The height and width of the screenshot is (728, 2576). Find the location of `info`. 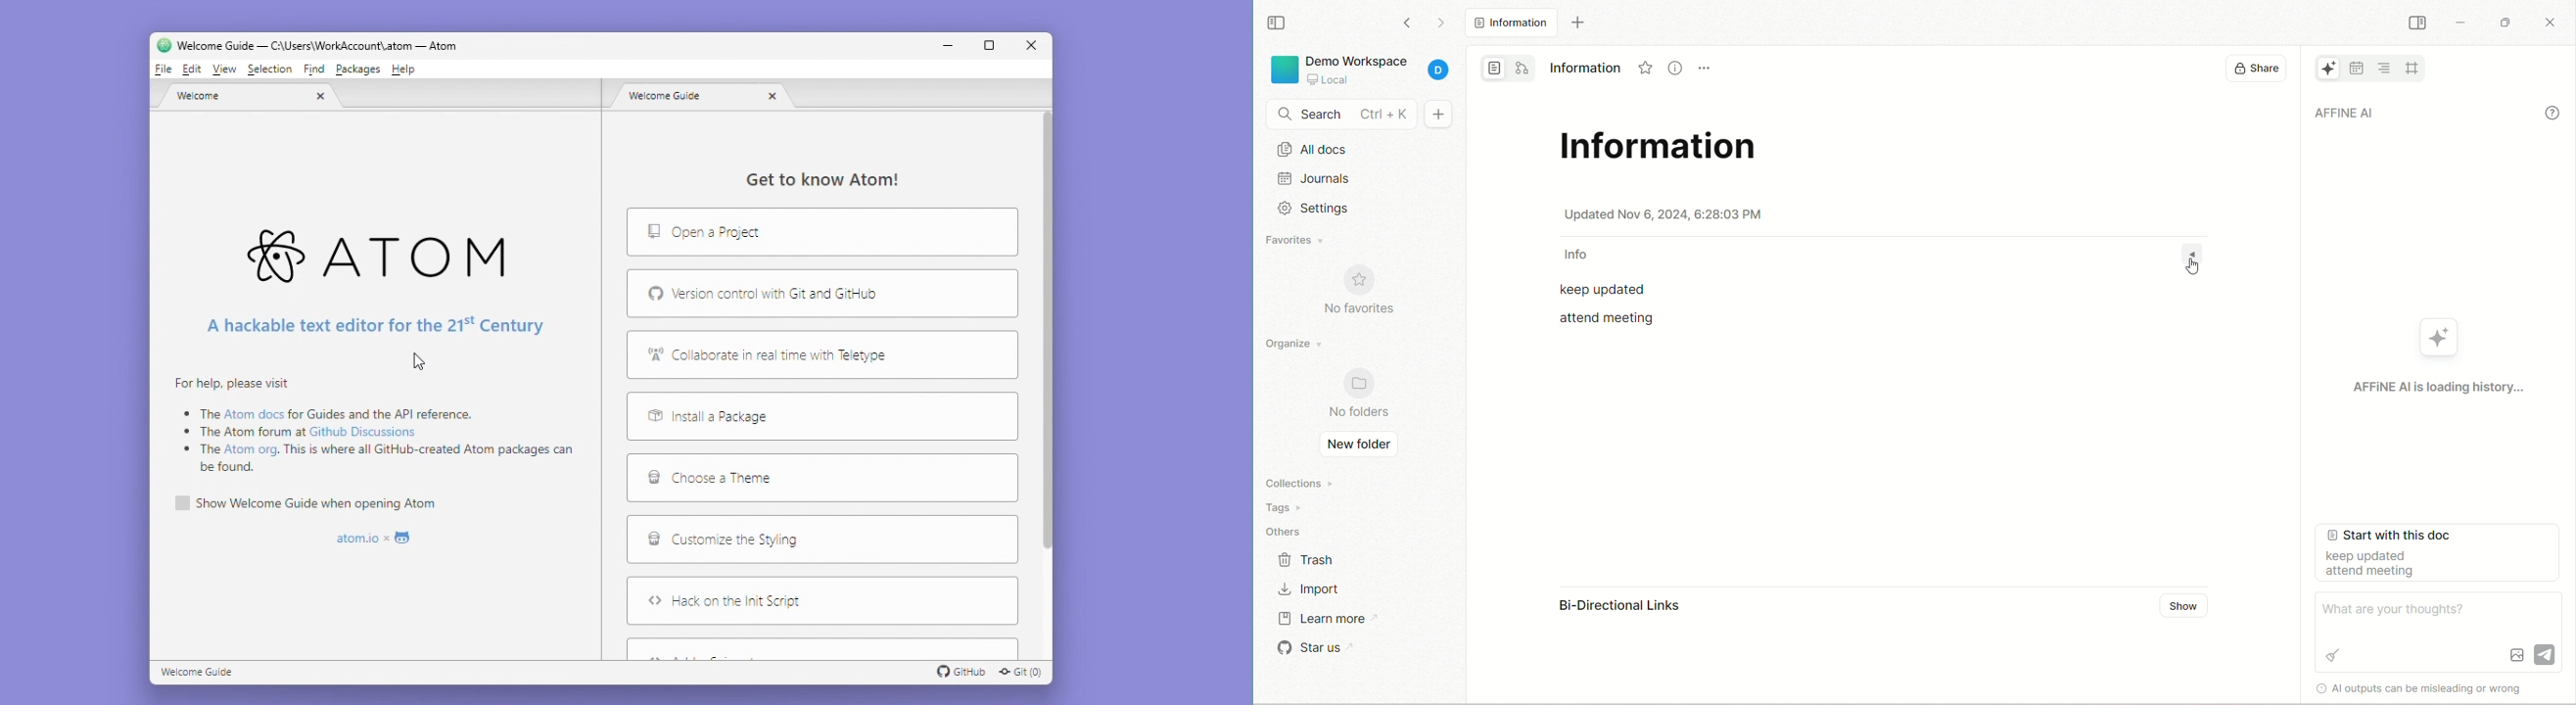

info is located at coordinates (2551, 112).